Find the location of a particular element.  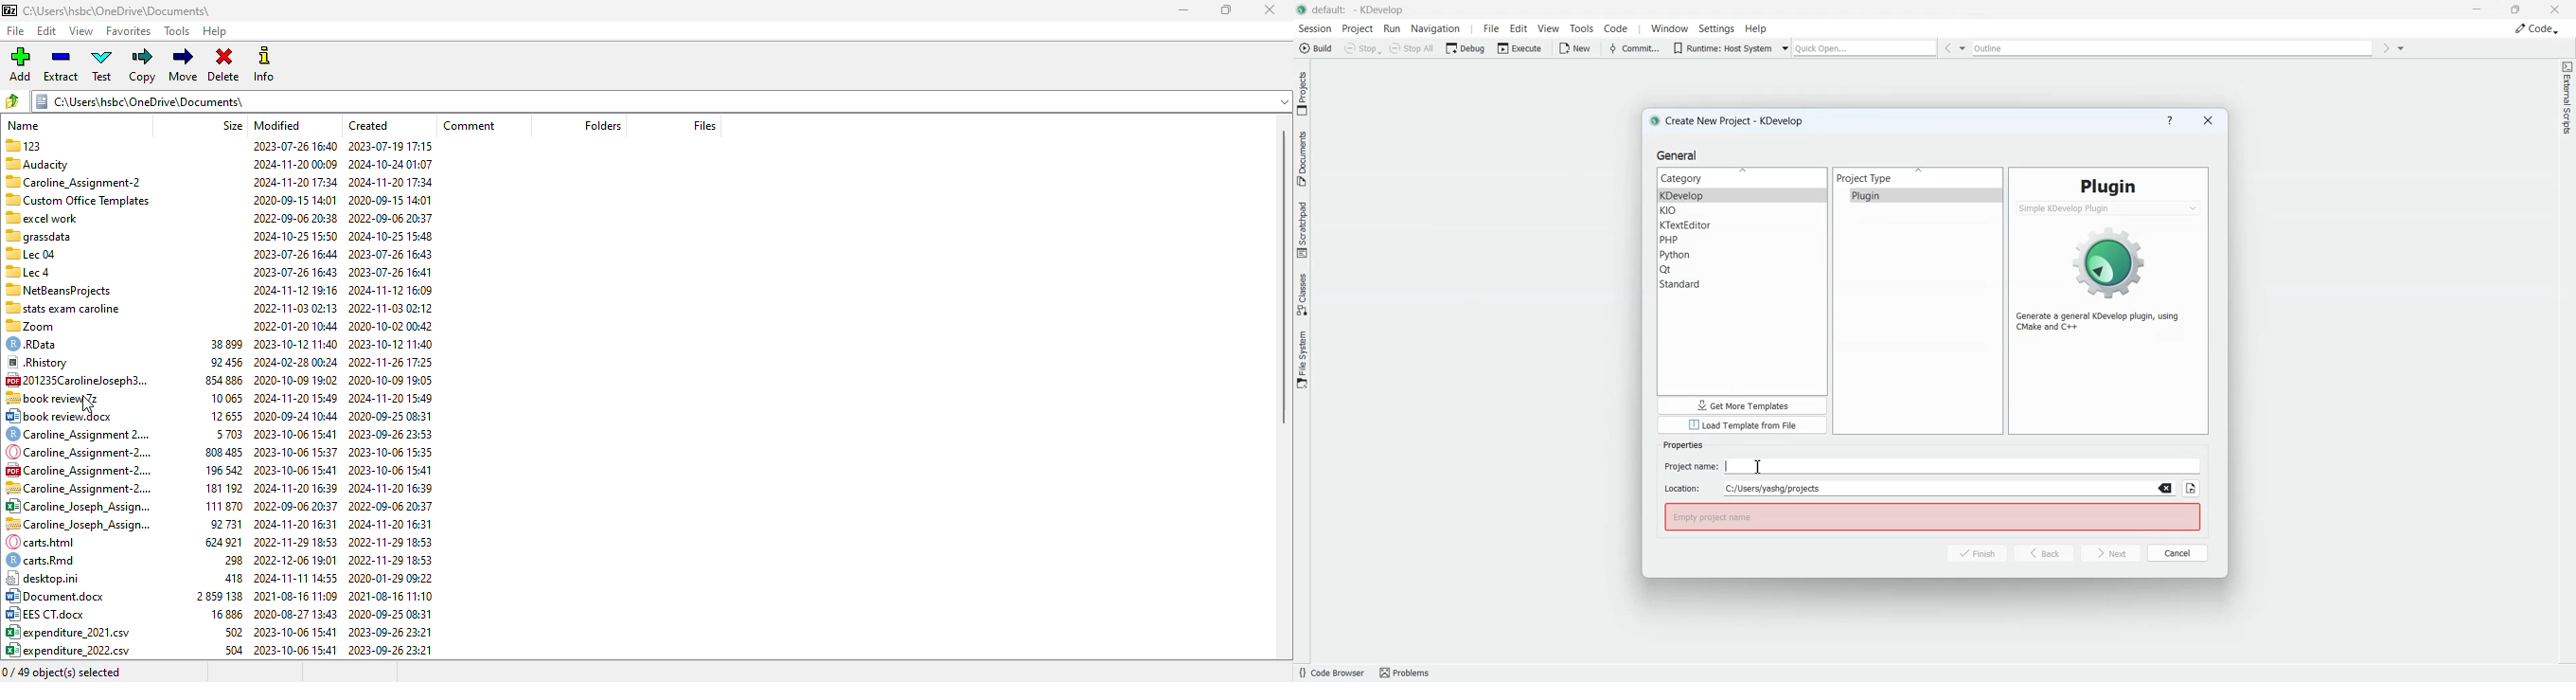

Custom Office Templates is located at coordinates (79, 199).